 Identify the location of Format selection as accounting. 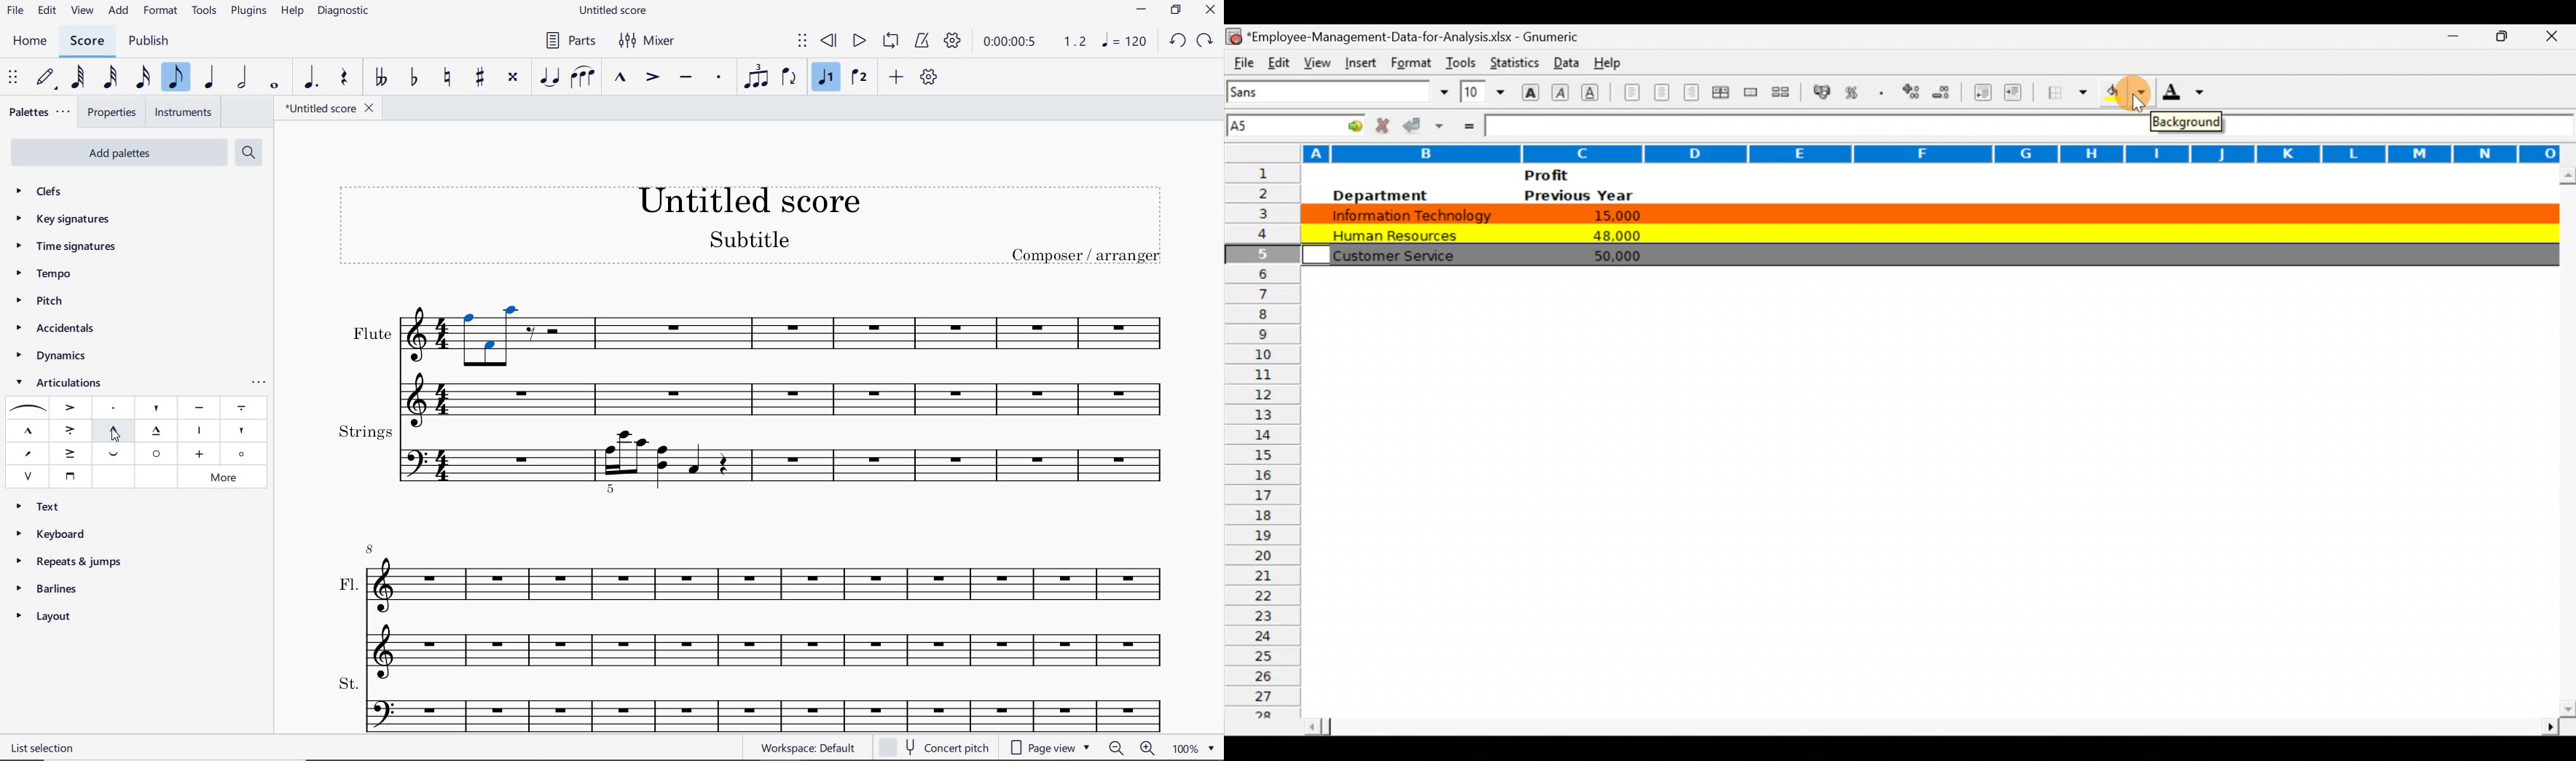
(1822, 90).